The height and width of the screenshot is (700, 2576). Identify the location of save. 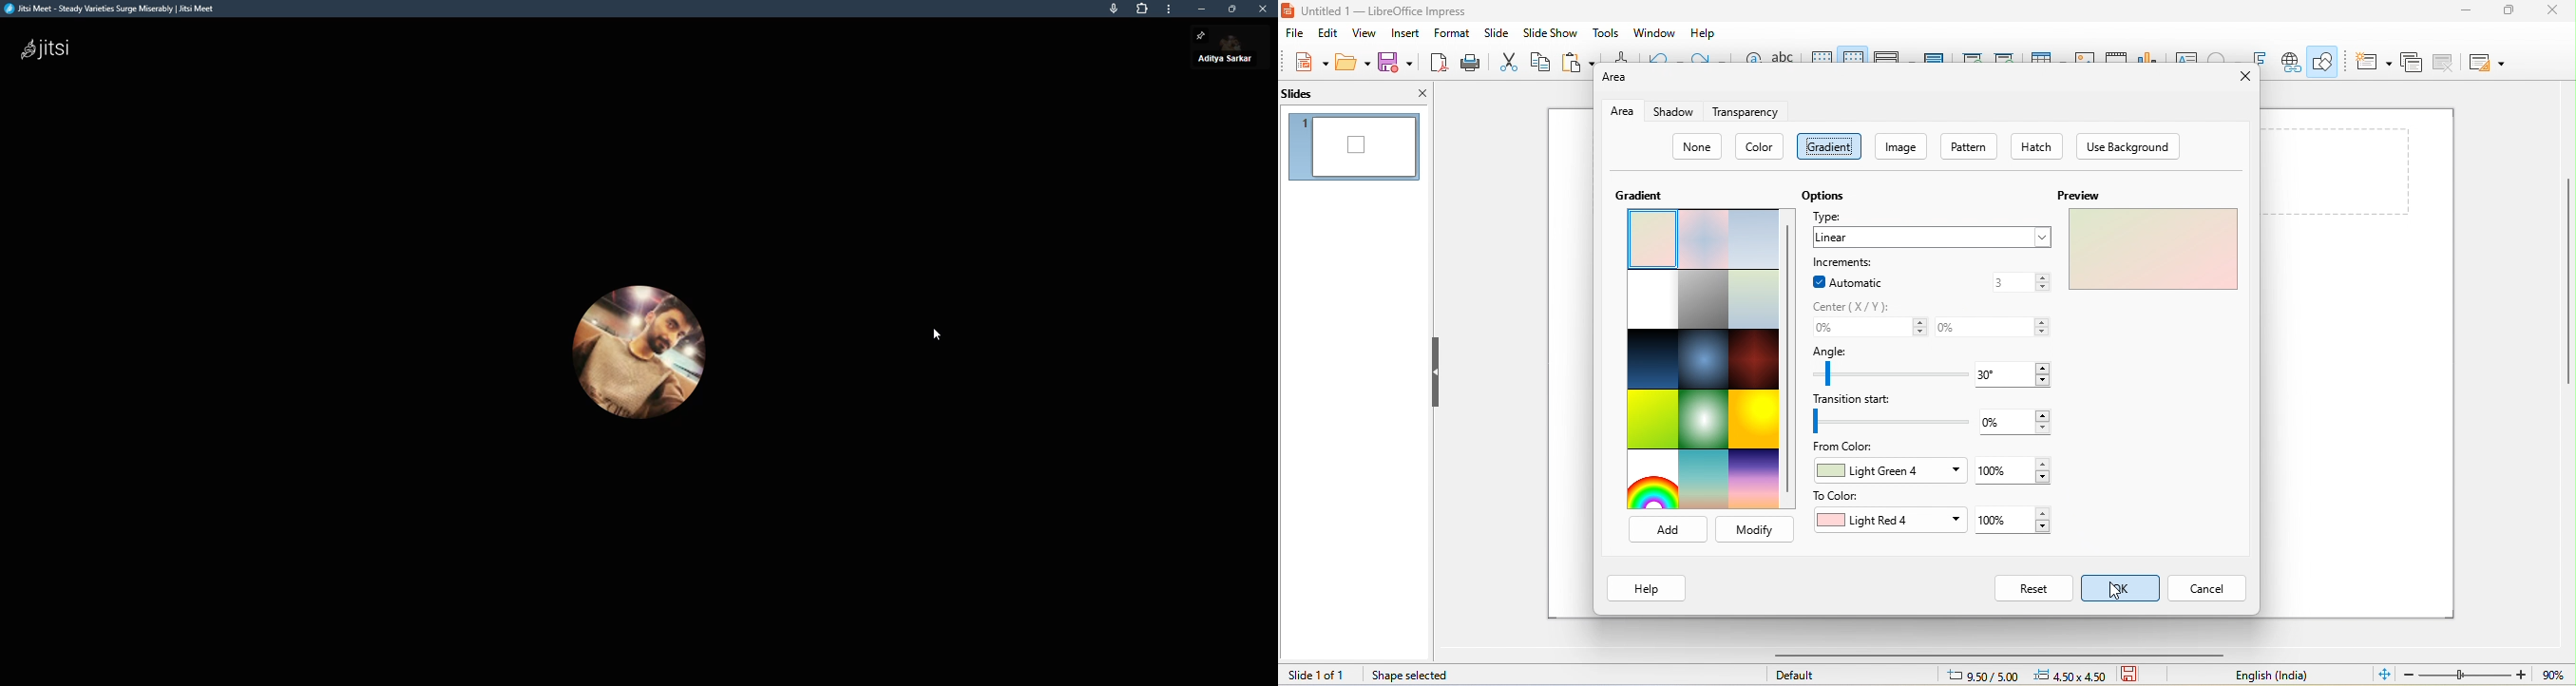
(1396, 61).